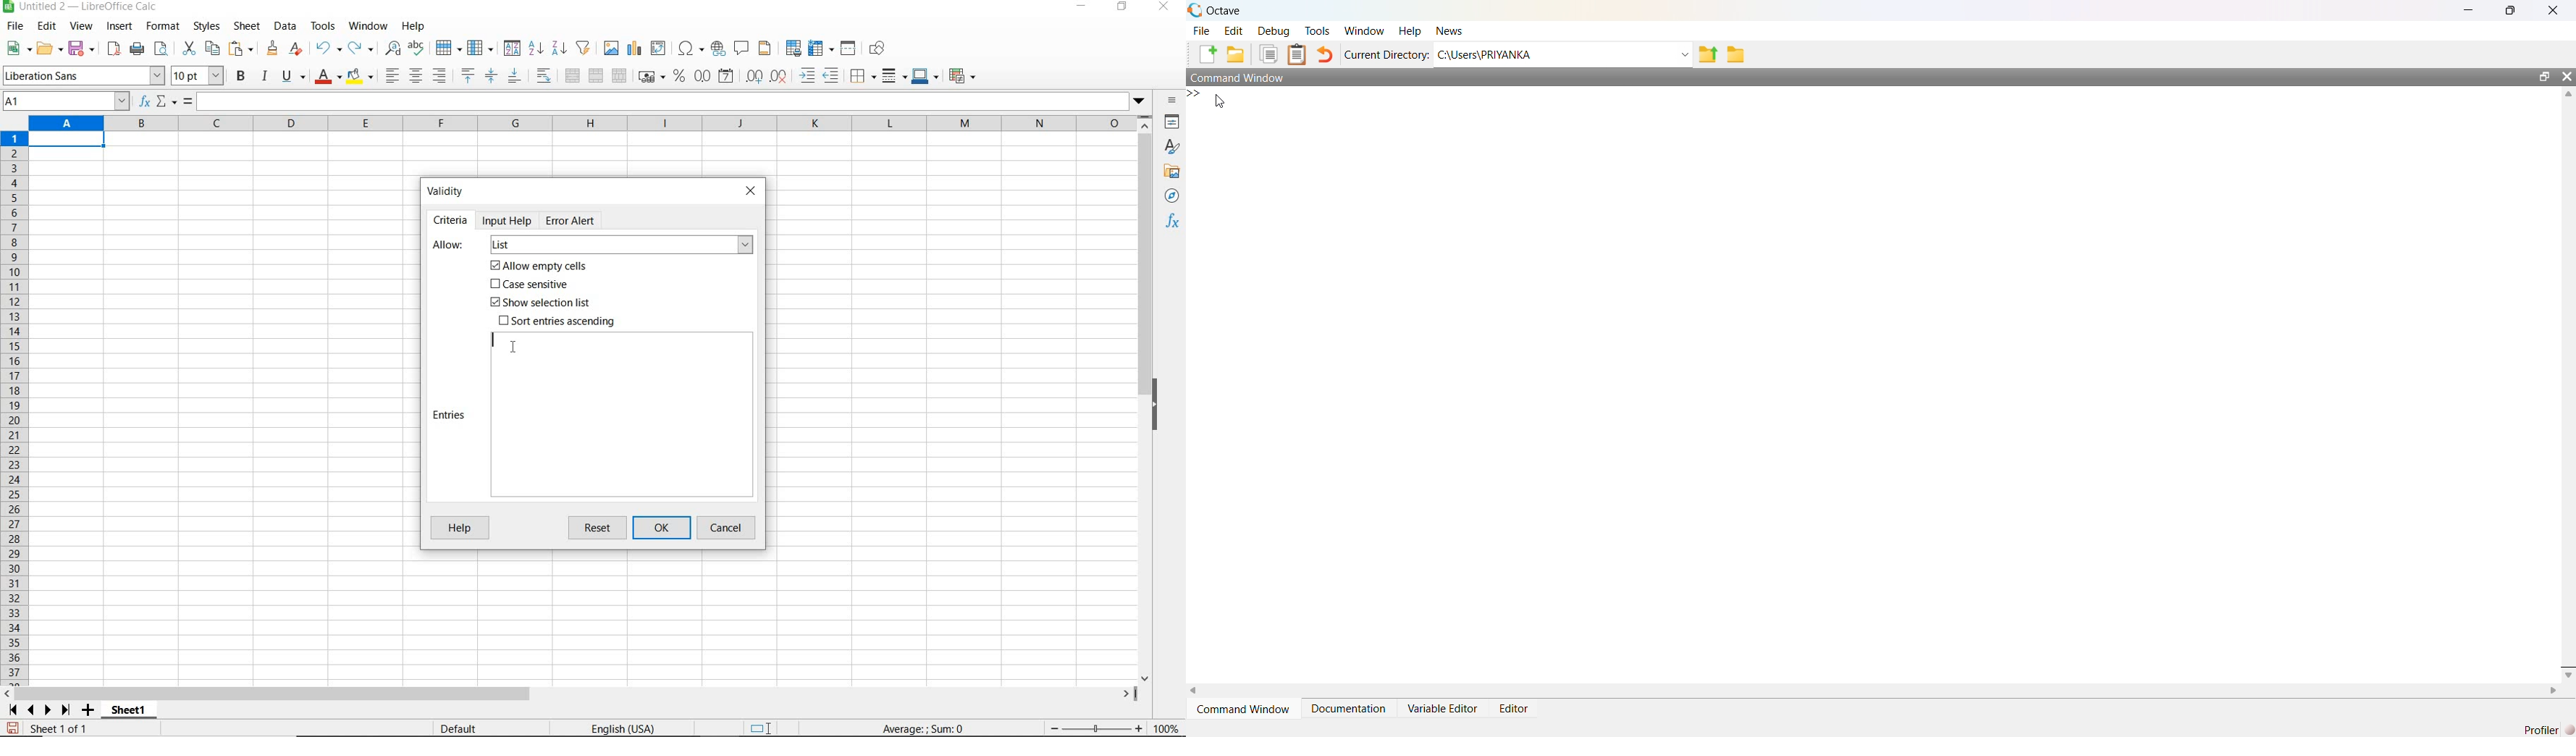  I want to click on align right, so click(441, 76).